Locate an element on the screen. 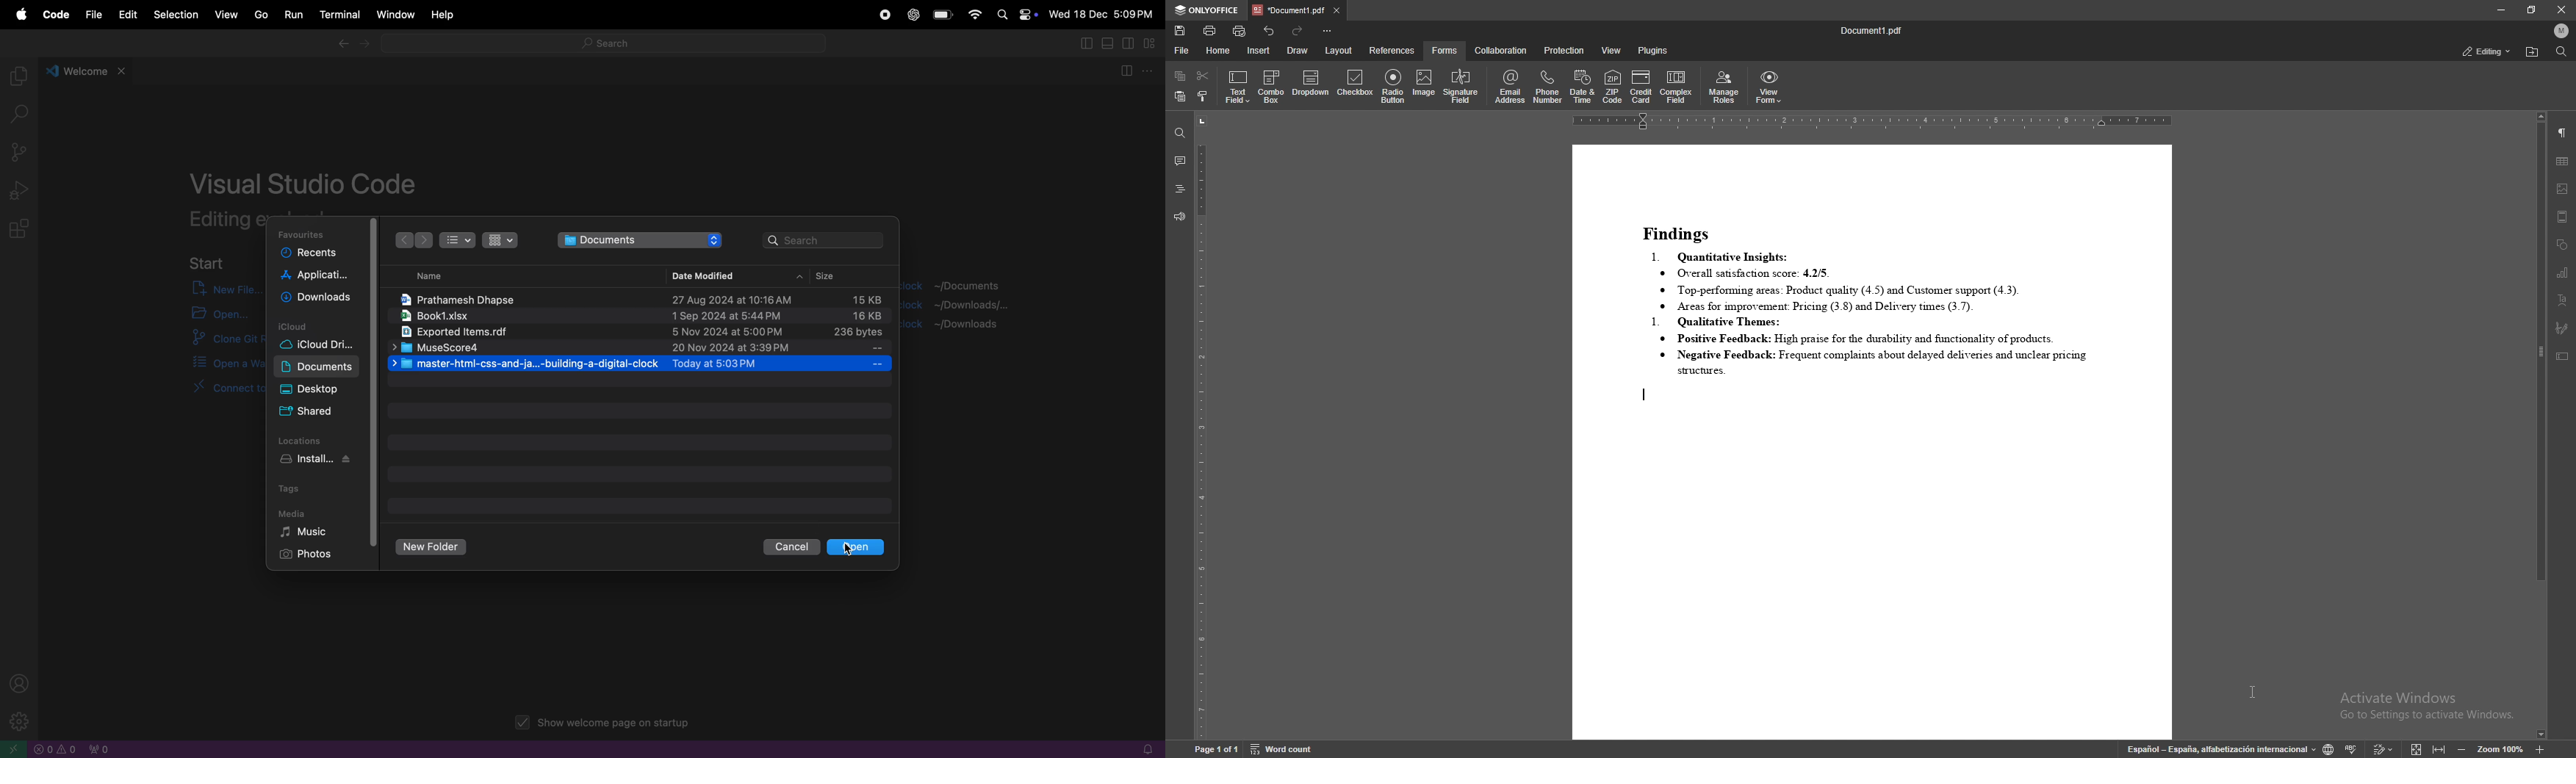 This screenshot has height=784, width=2576. apple widgets is located at coordinates (1015, 13).